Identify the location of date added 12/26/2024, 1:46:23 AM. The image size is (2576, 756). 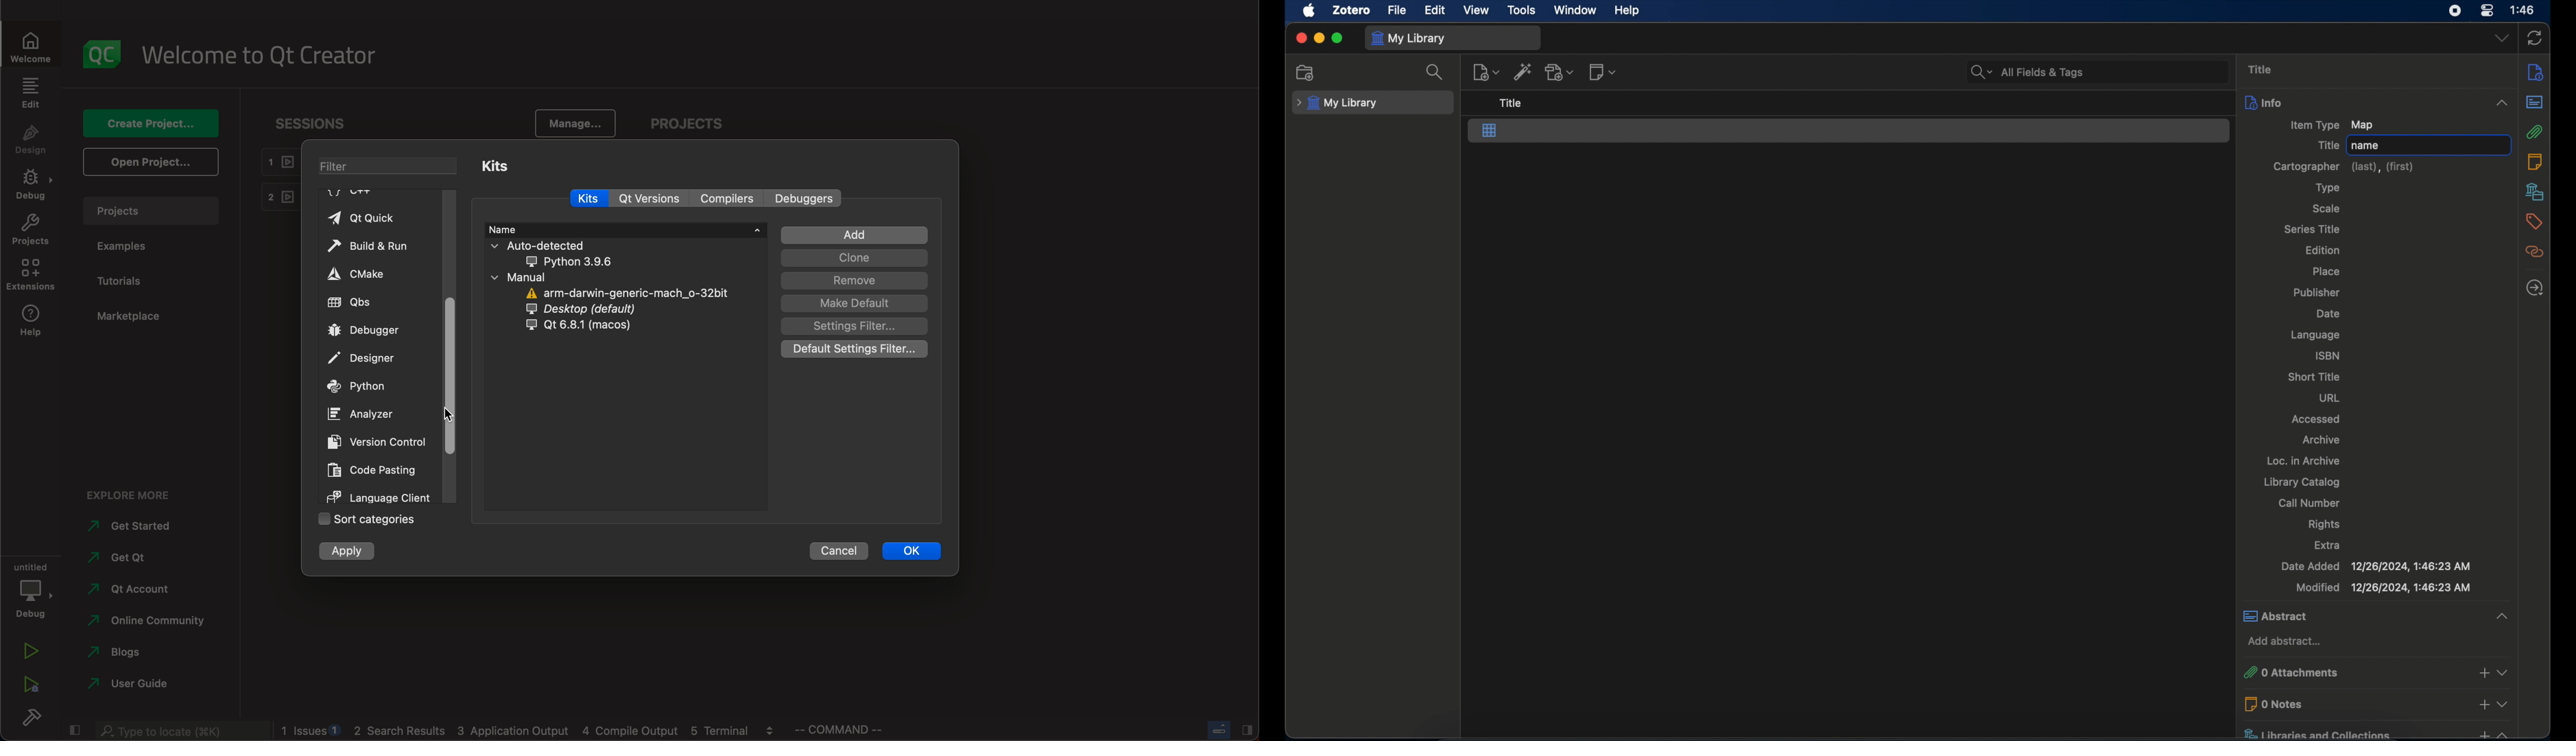
(2378, 567).